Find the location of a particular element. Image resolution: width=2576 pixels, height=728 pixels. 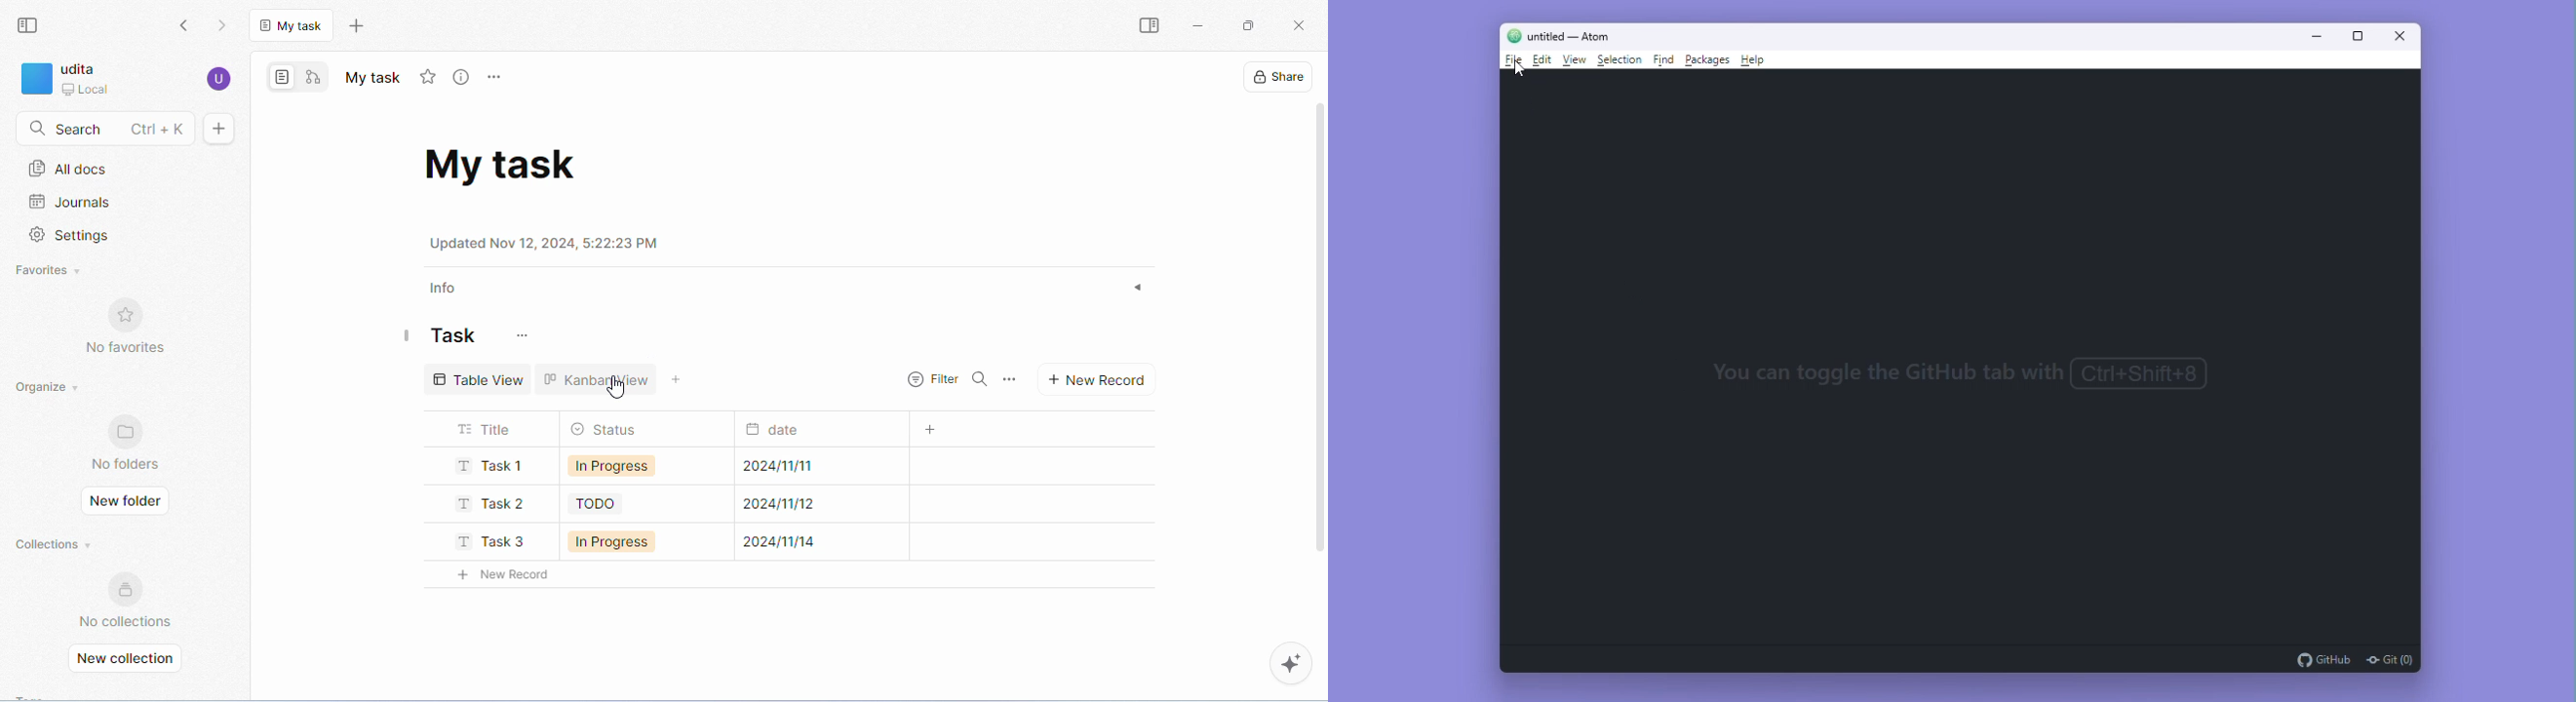

collections is located at coordinates (55, 543).